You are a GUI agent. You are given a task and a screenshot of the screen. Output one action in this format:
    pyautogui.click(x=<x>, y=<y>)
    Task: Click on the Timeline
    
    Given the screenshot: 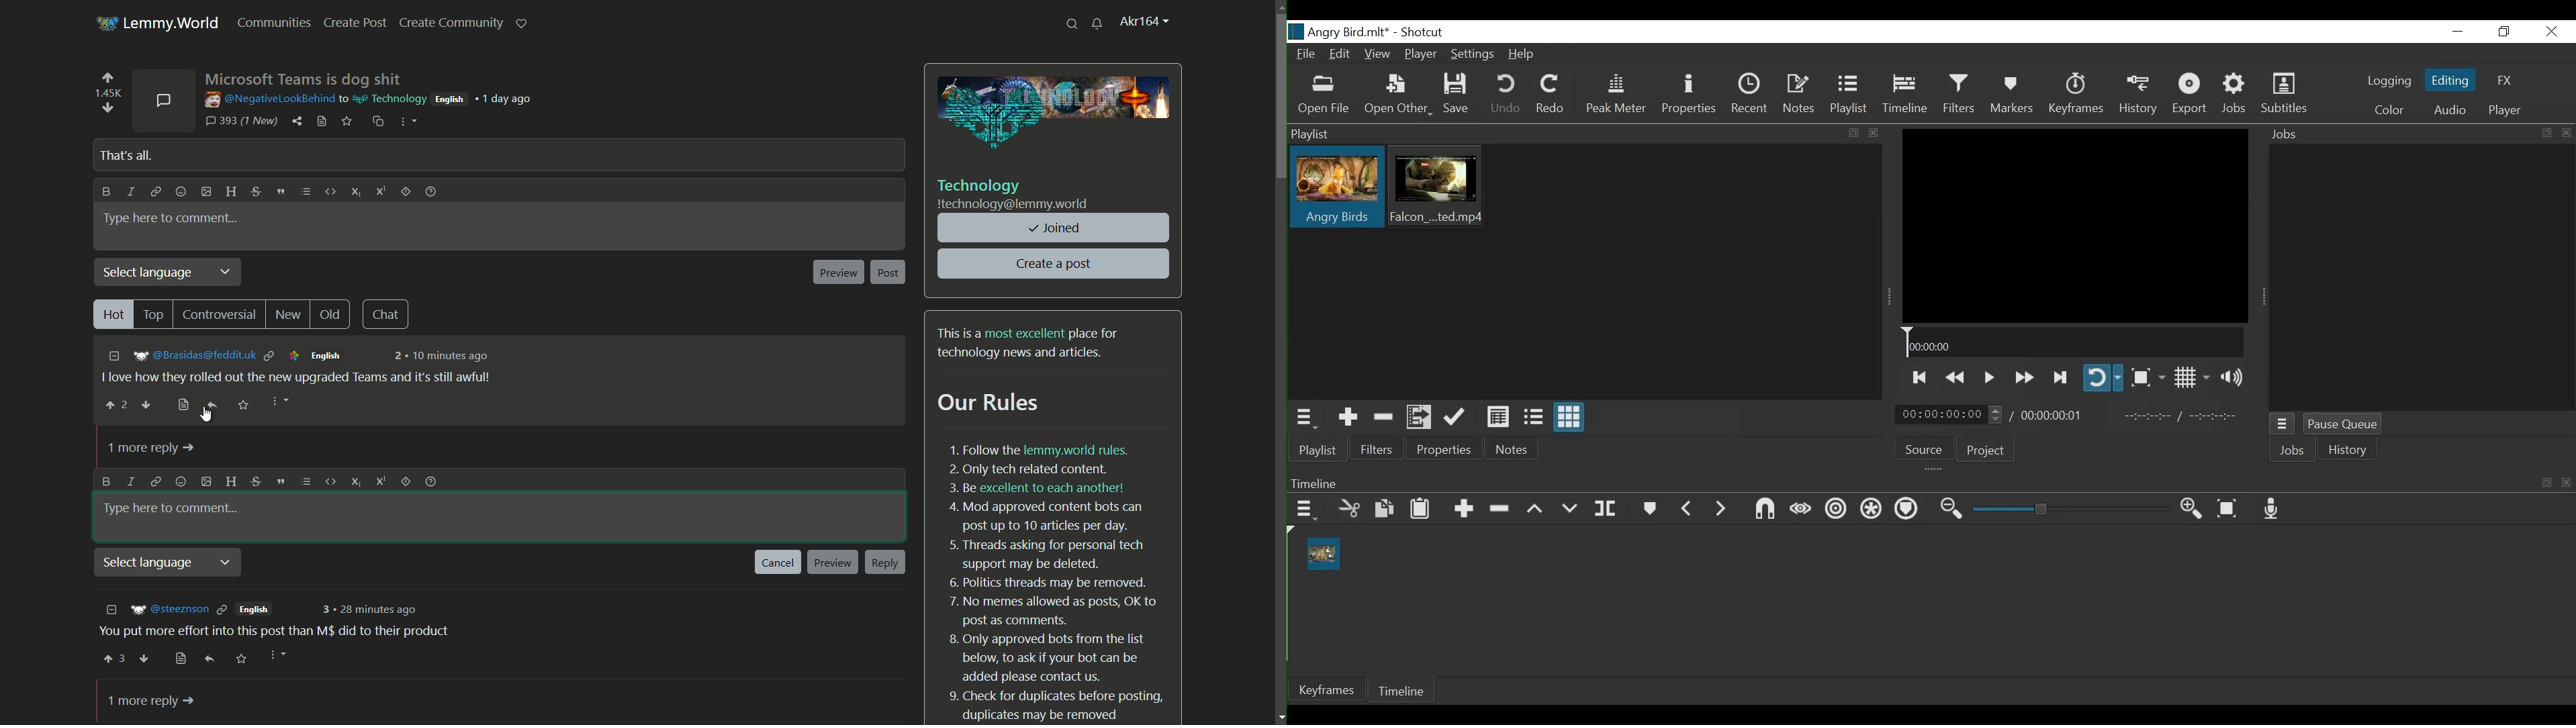 What is the action you would take?
    pyautogui.click(x=2074, y=342)
    